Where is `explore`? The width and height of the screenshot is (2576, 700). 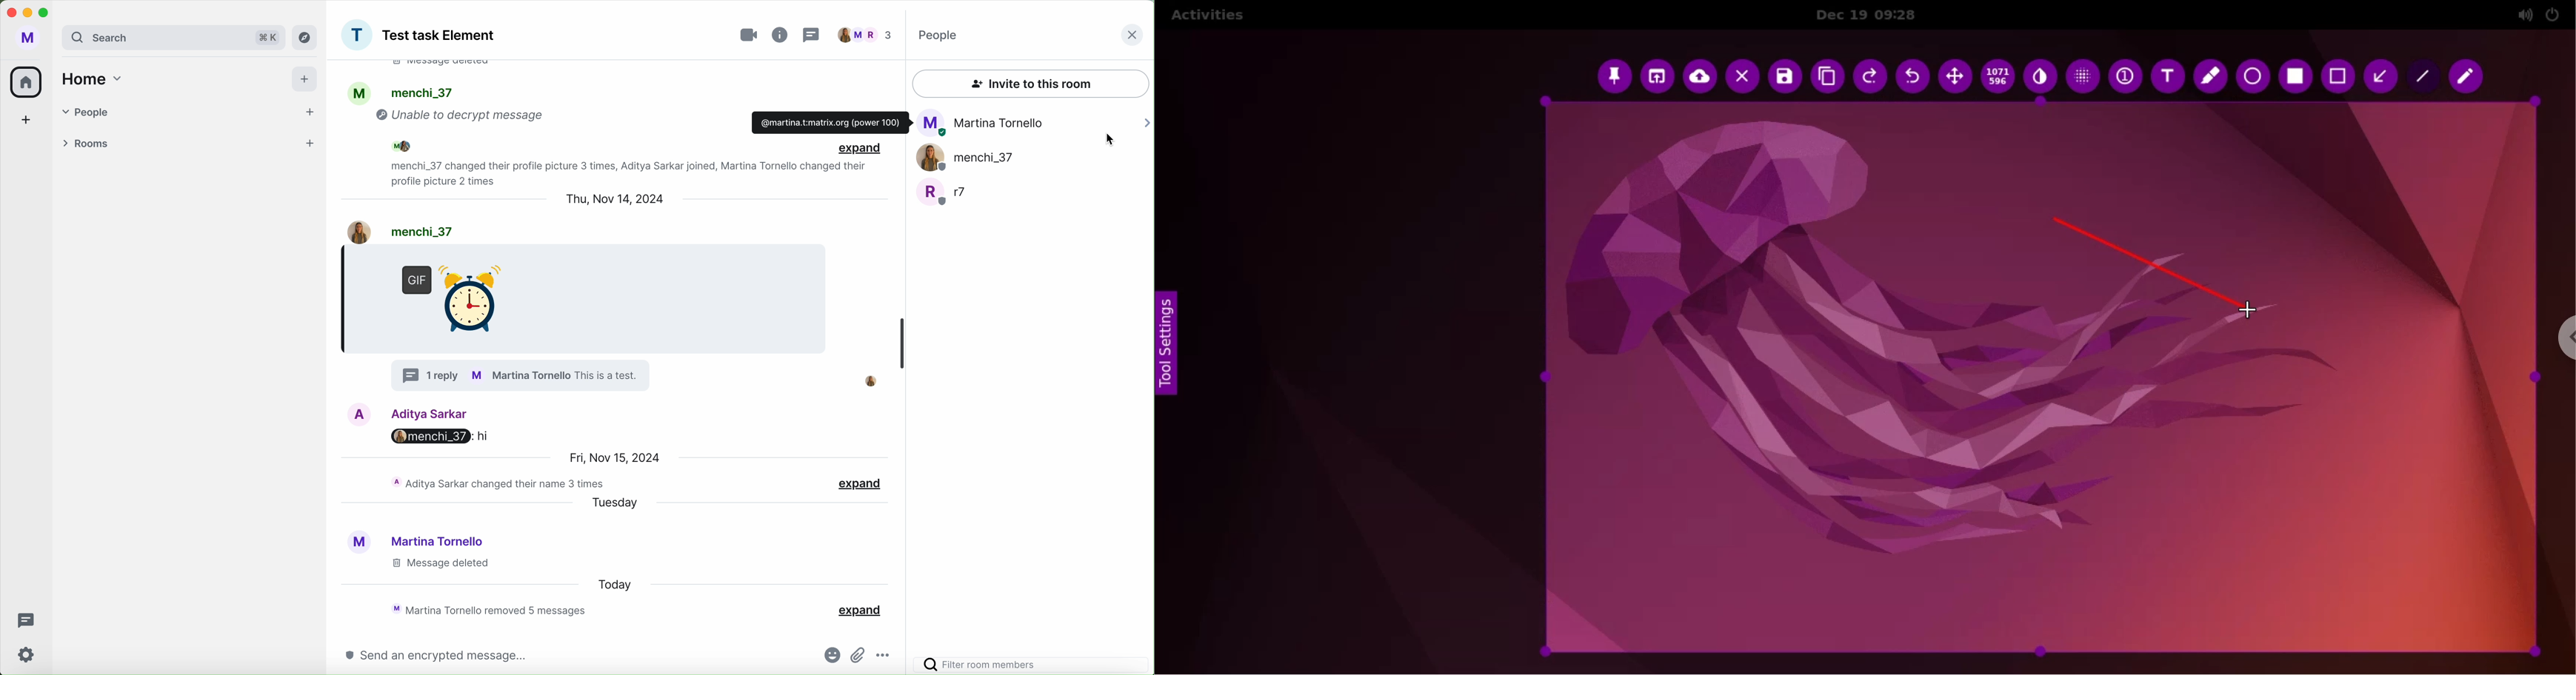
explore is located at coordinates (305, 37).